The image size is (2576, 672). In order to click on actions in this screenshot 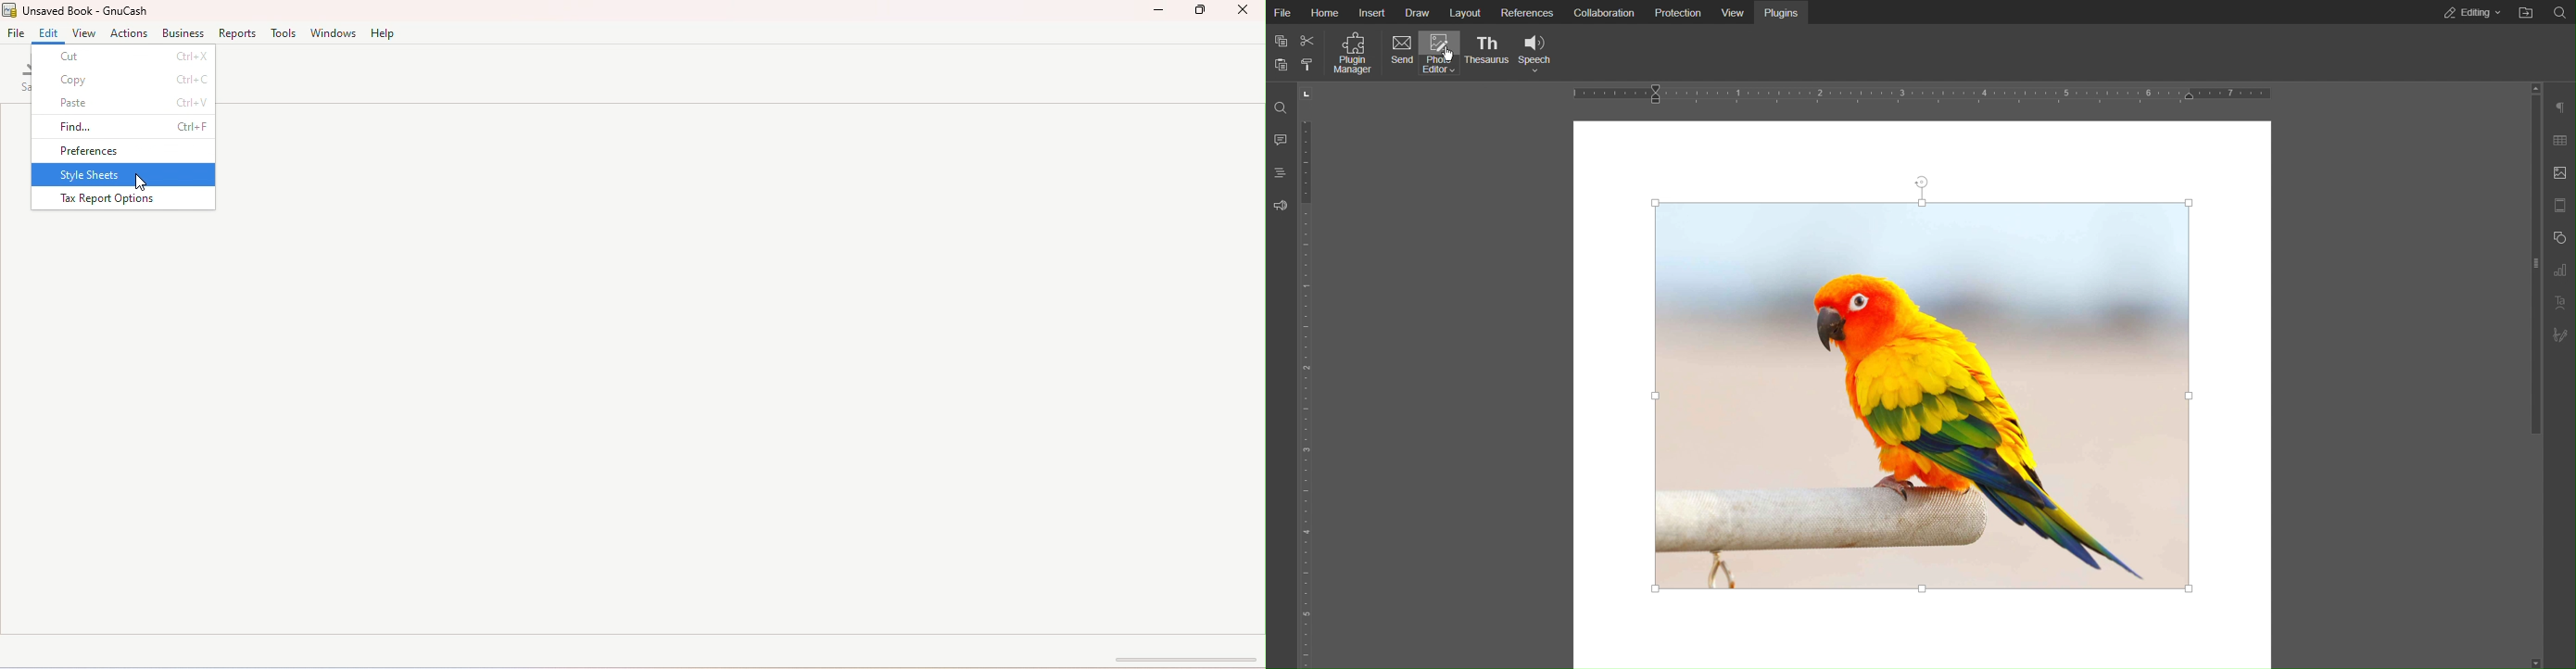, I will do `click(128, 34)`.